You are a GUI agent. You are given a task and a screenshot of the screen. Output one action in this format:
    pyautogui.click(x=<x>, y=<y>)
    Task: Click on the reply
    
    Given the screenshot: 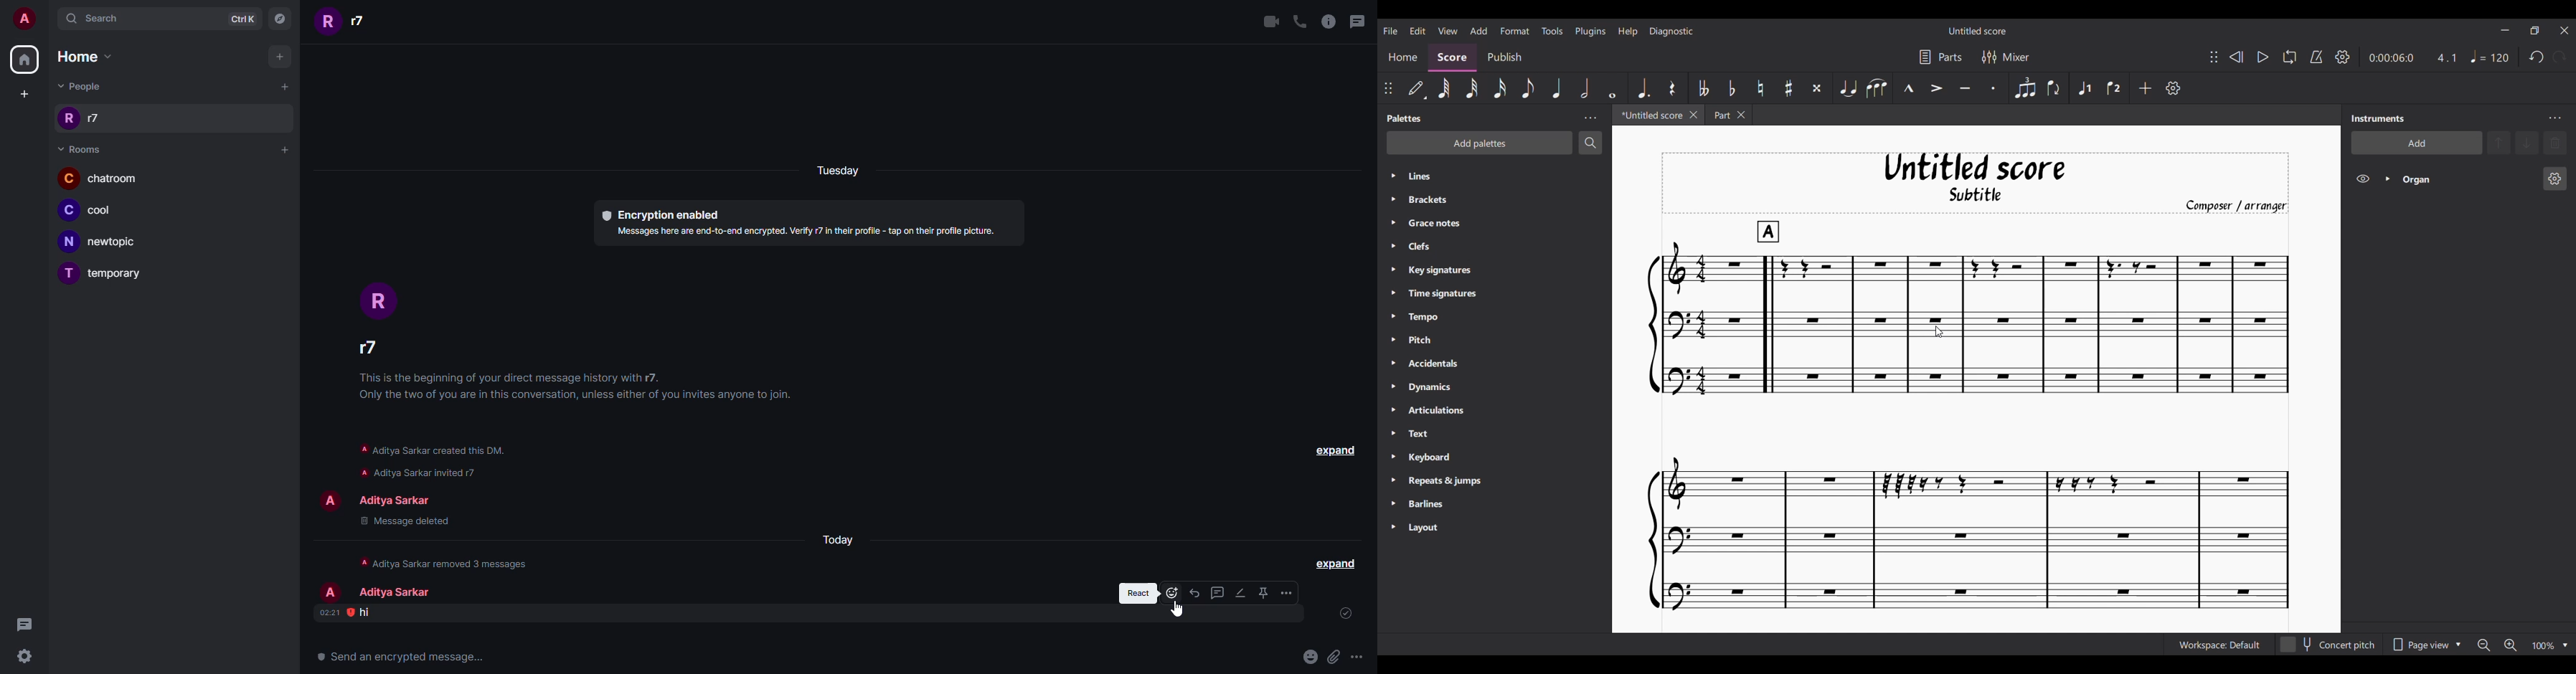 What is the action you would take?
    pyautogui.click(x=1195, y=594)
    